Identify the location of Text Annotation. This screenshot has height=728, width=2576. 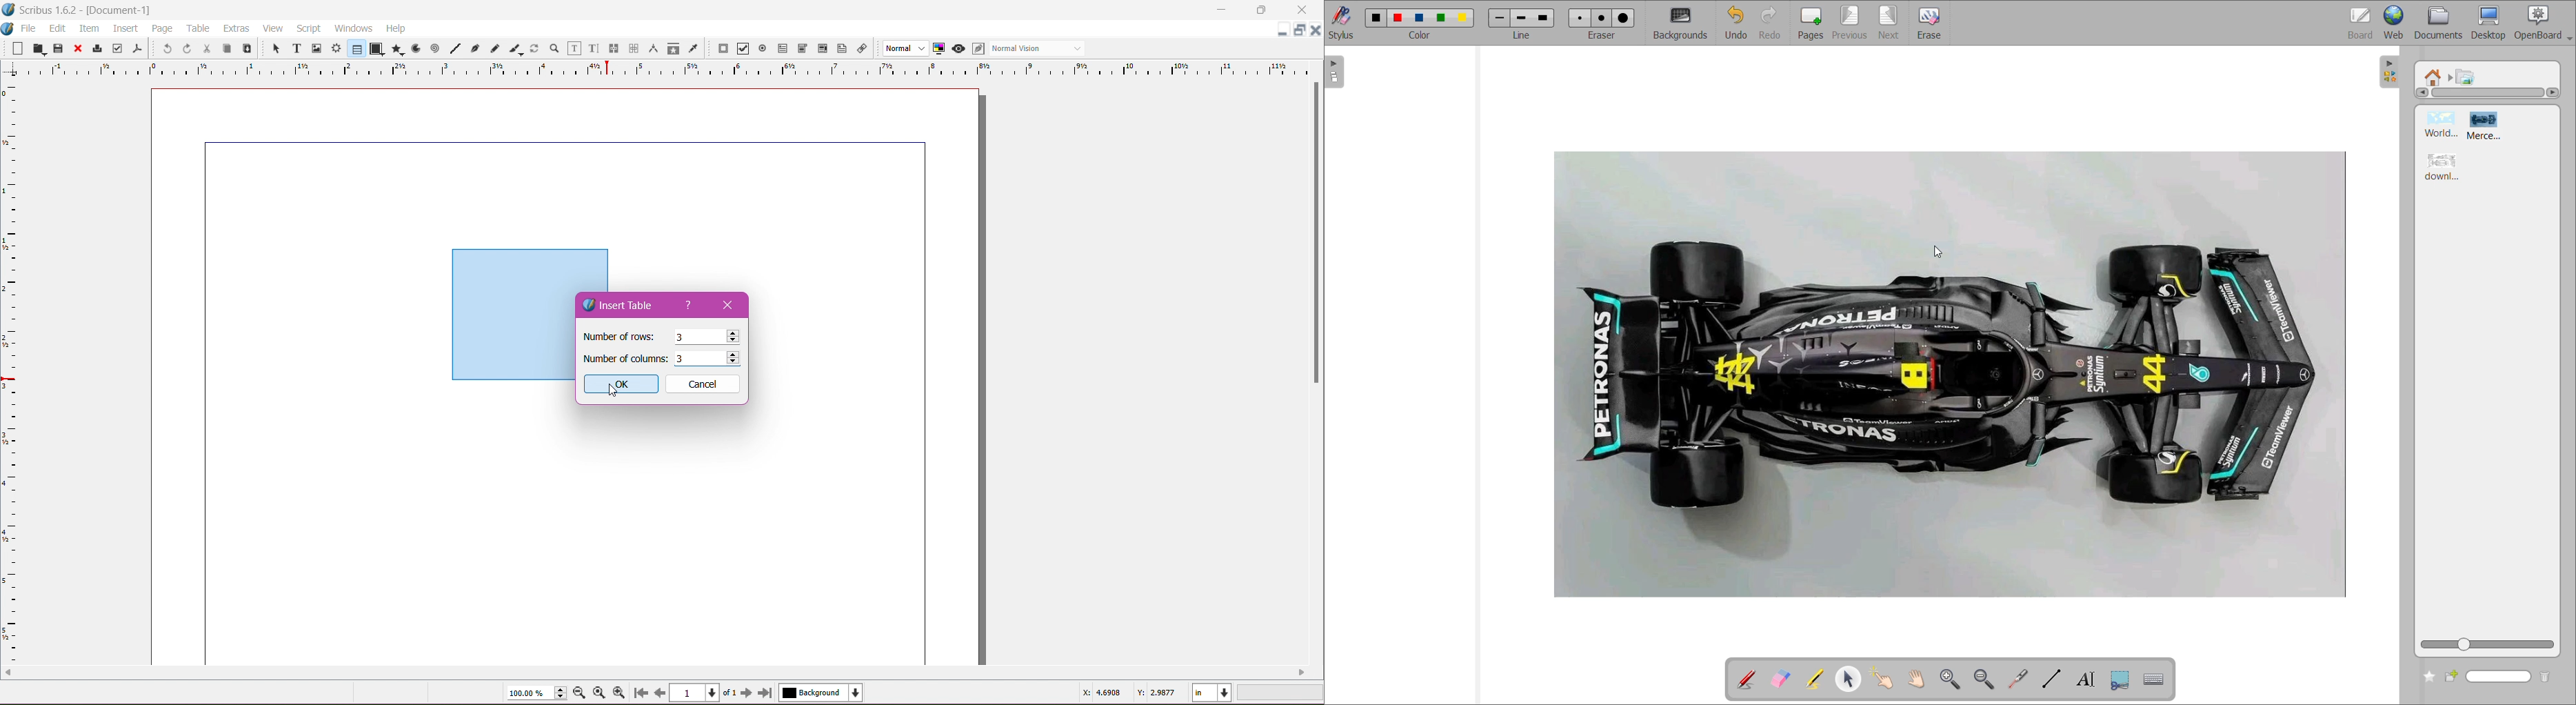
(840, 46).